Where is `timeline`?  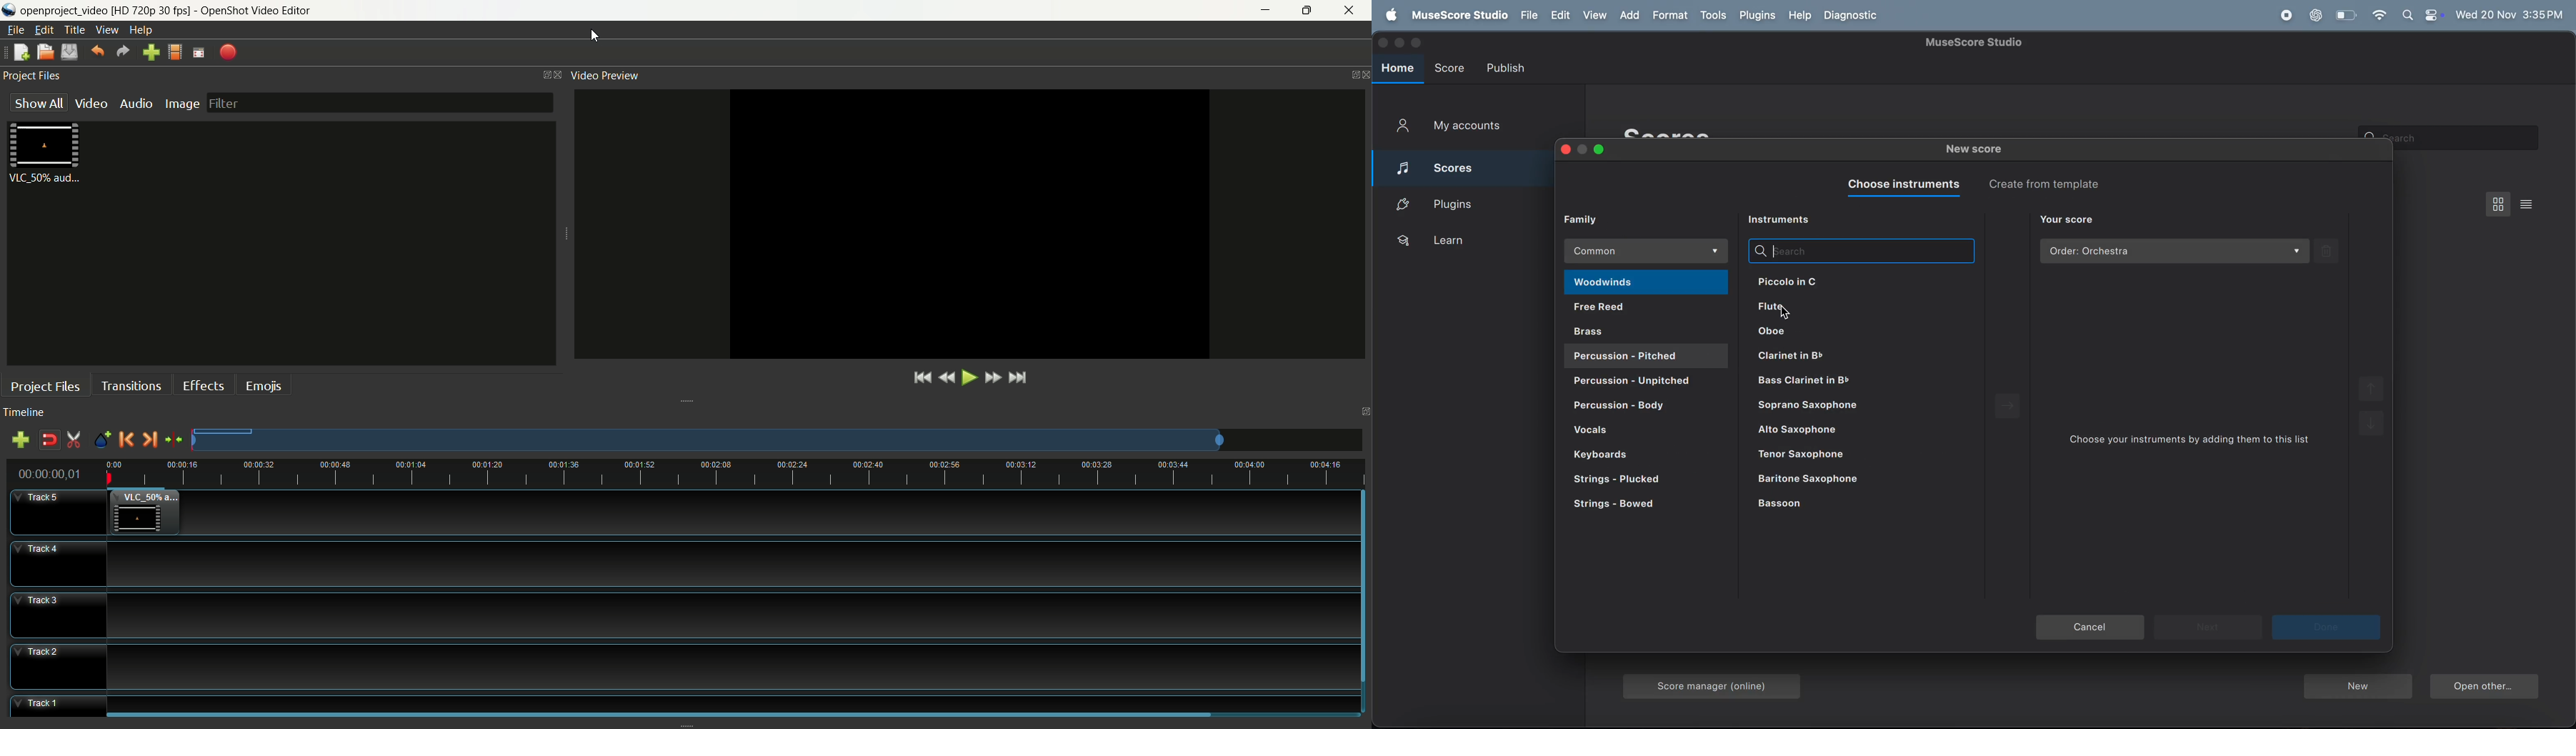
timeline is located at coordinates (736, 470).